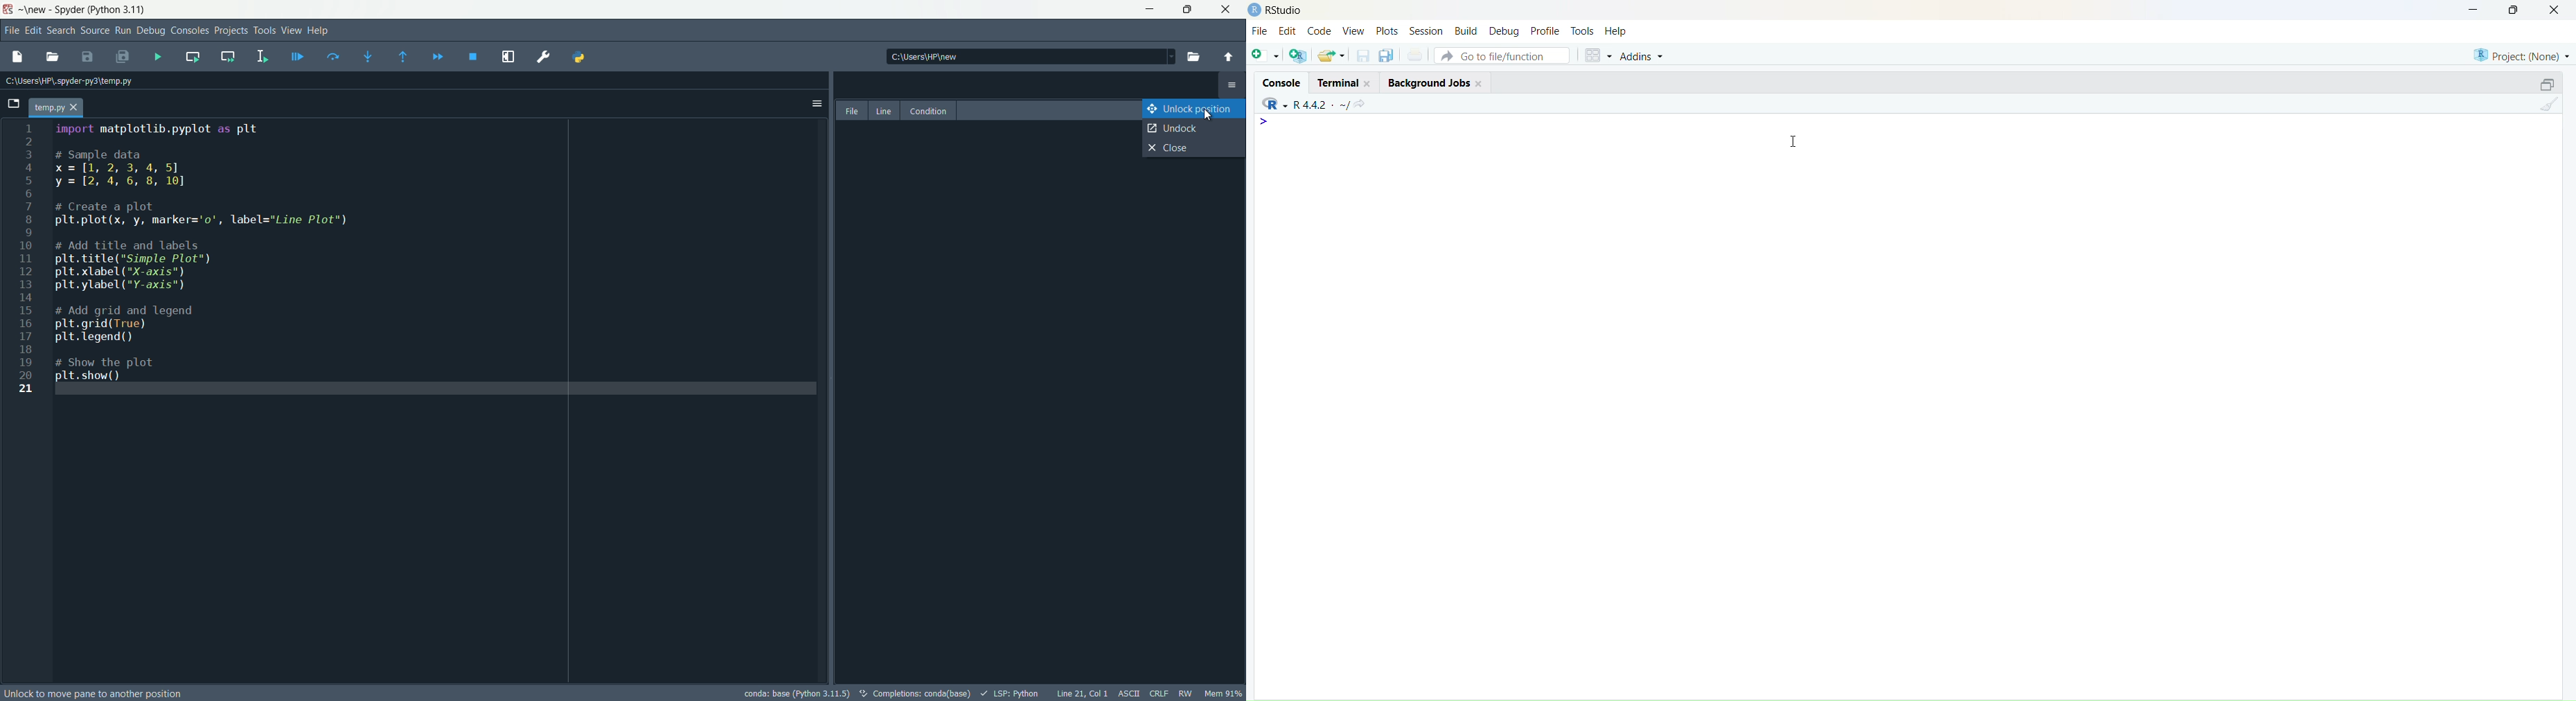 This screenshot has width=2576, height=728. What do you see at coordinates (1596, 54) in the screenshot?
I see `Workspace panes` at bounding box center [1596, 54].